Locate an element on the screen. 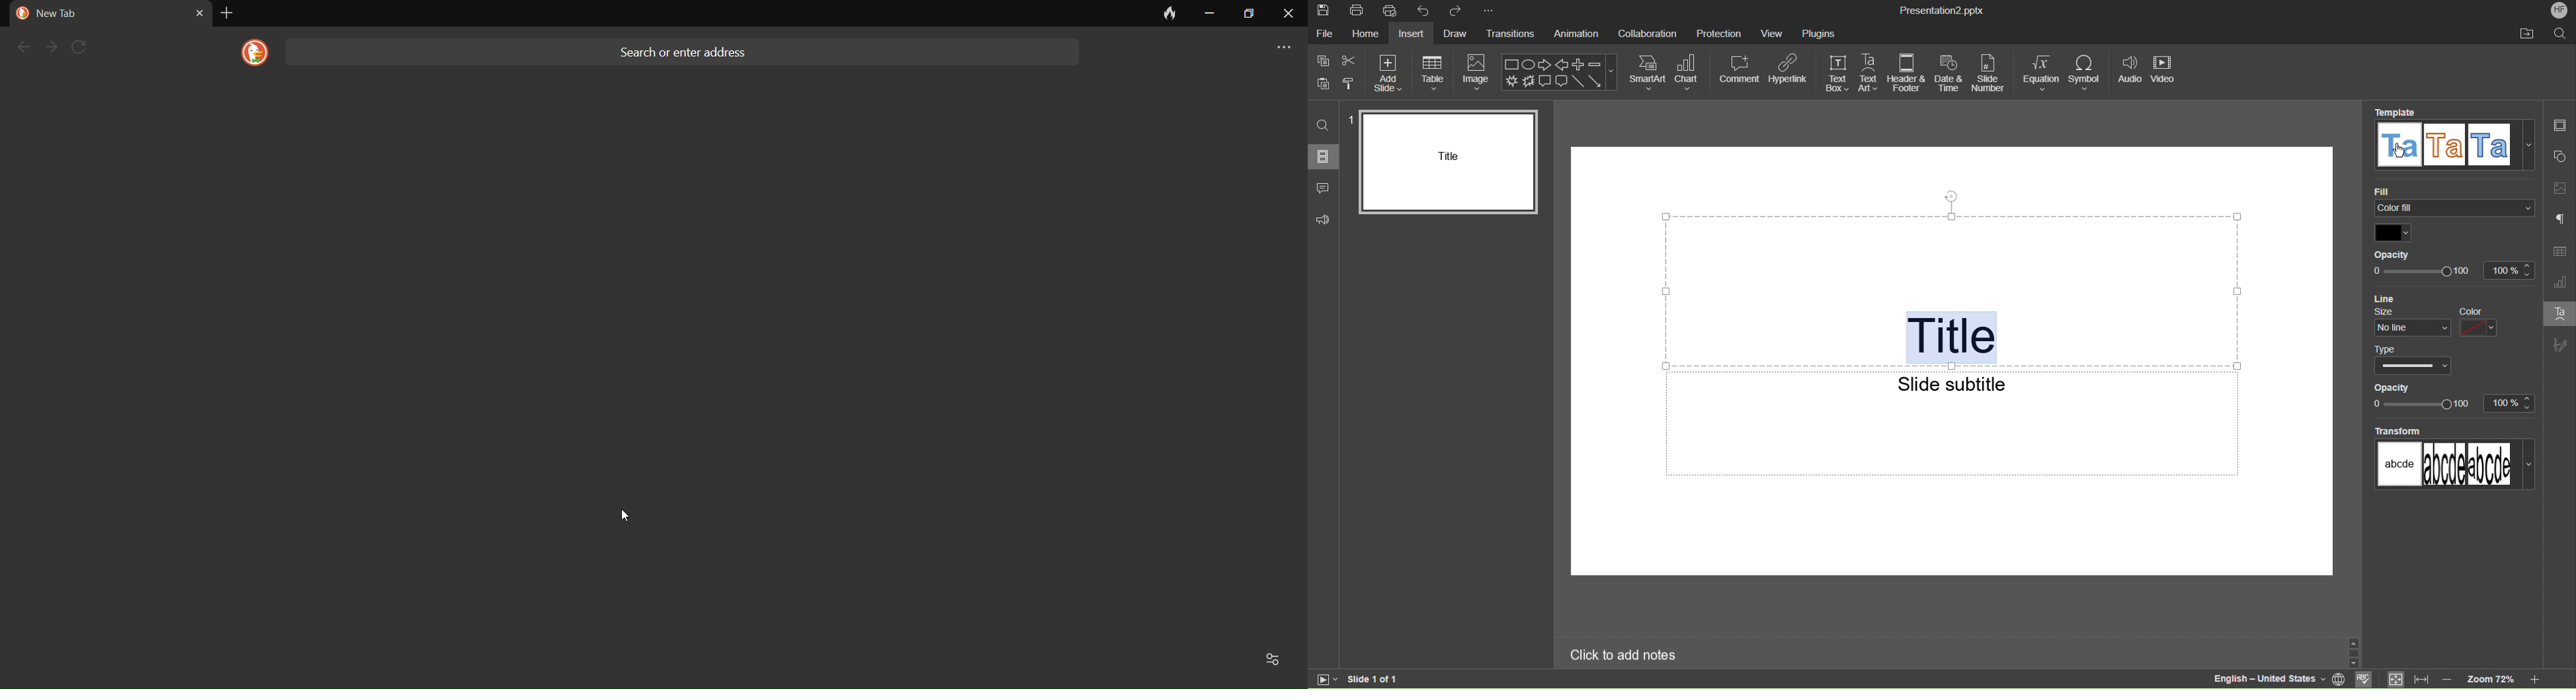 This screenshot has height=700, width=2576. Opacity is located at coordinates (2451, 266).